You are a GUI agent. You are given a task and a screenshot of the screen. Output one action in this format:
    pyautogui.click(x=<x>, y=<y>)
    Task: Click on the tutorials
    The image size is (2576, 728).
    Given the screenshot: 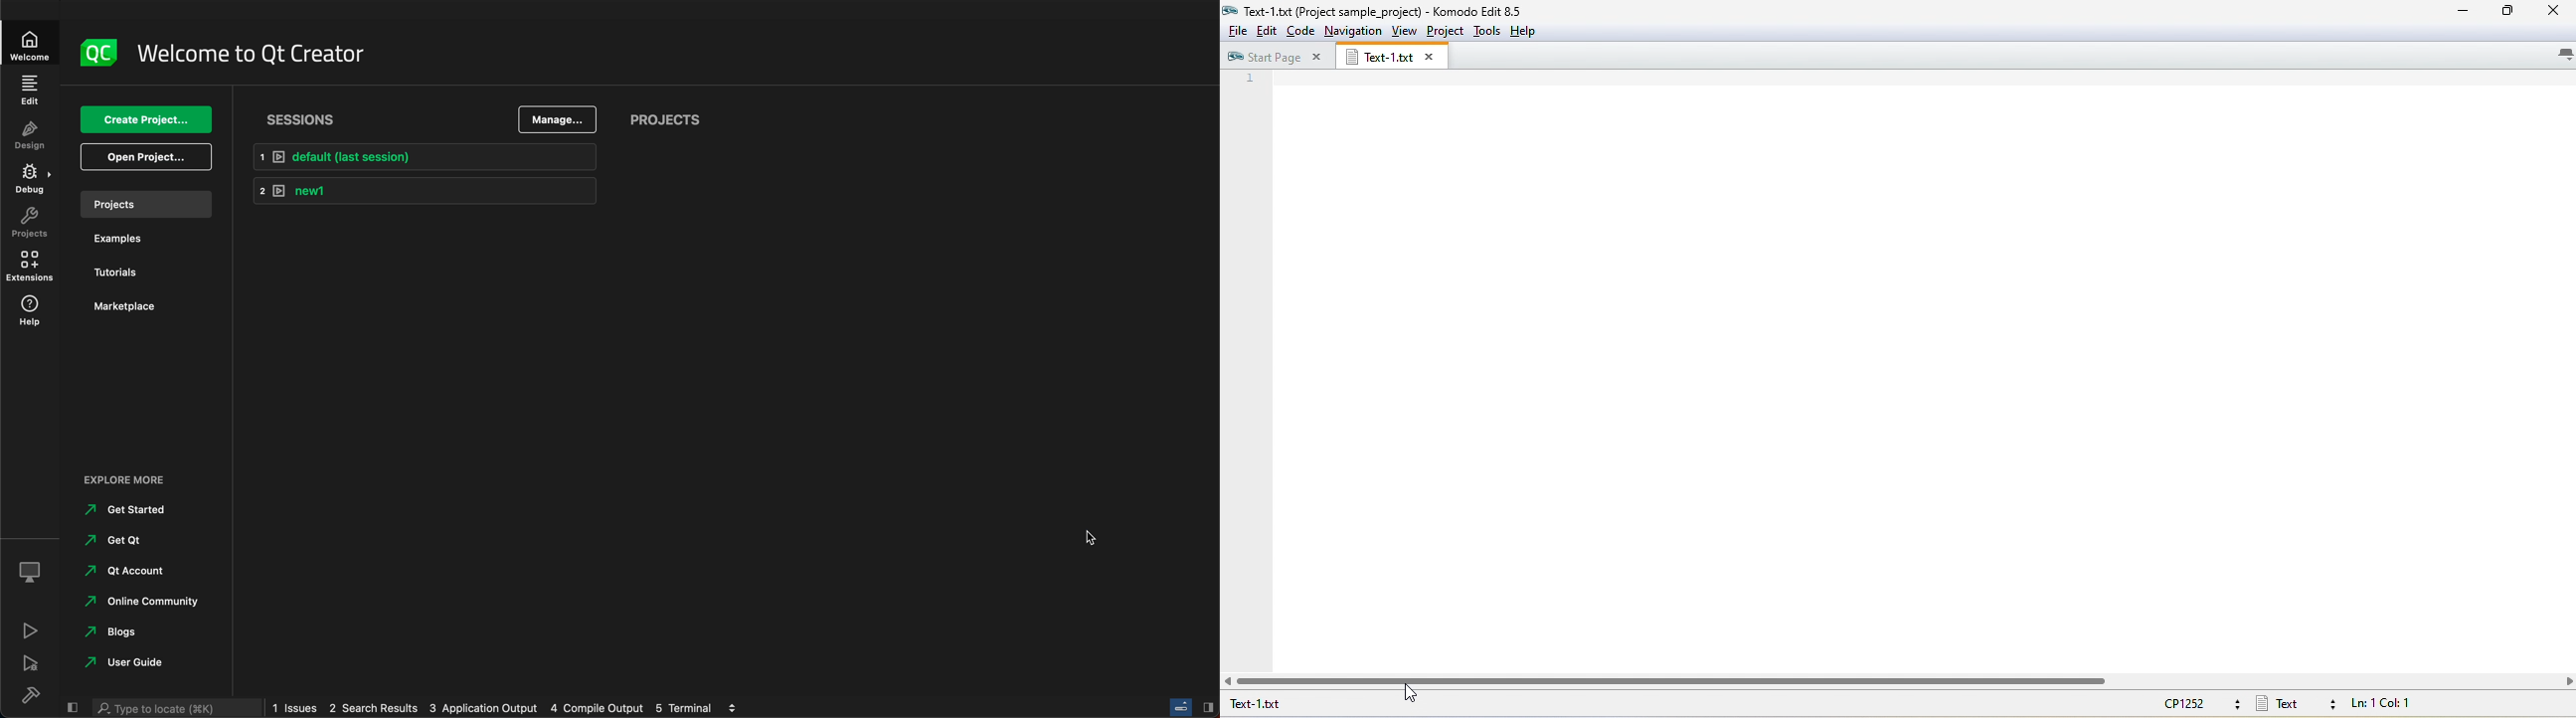 What is the action you would take?
    pyautogui.click(x=130, y=271)
    